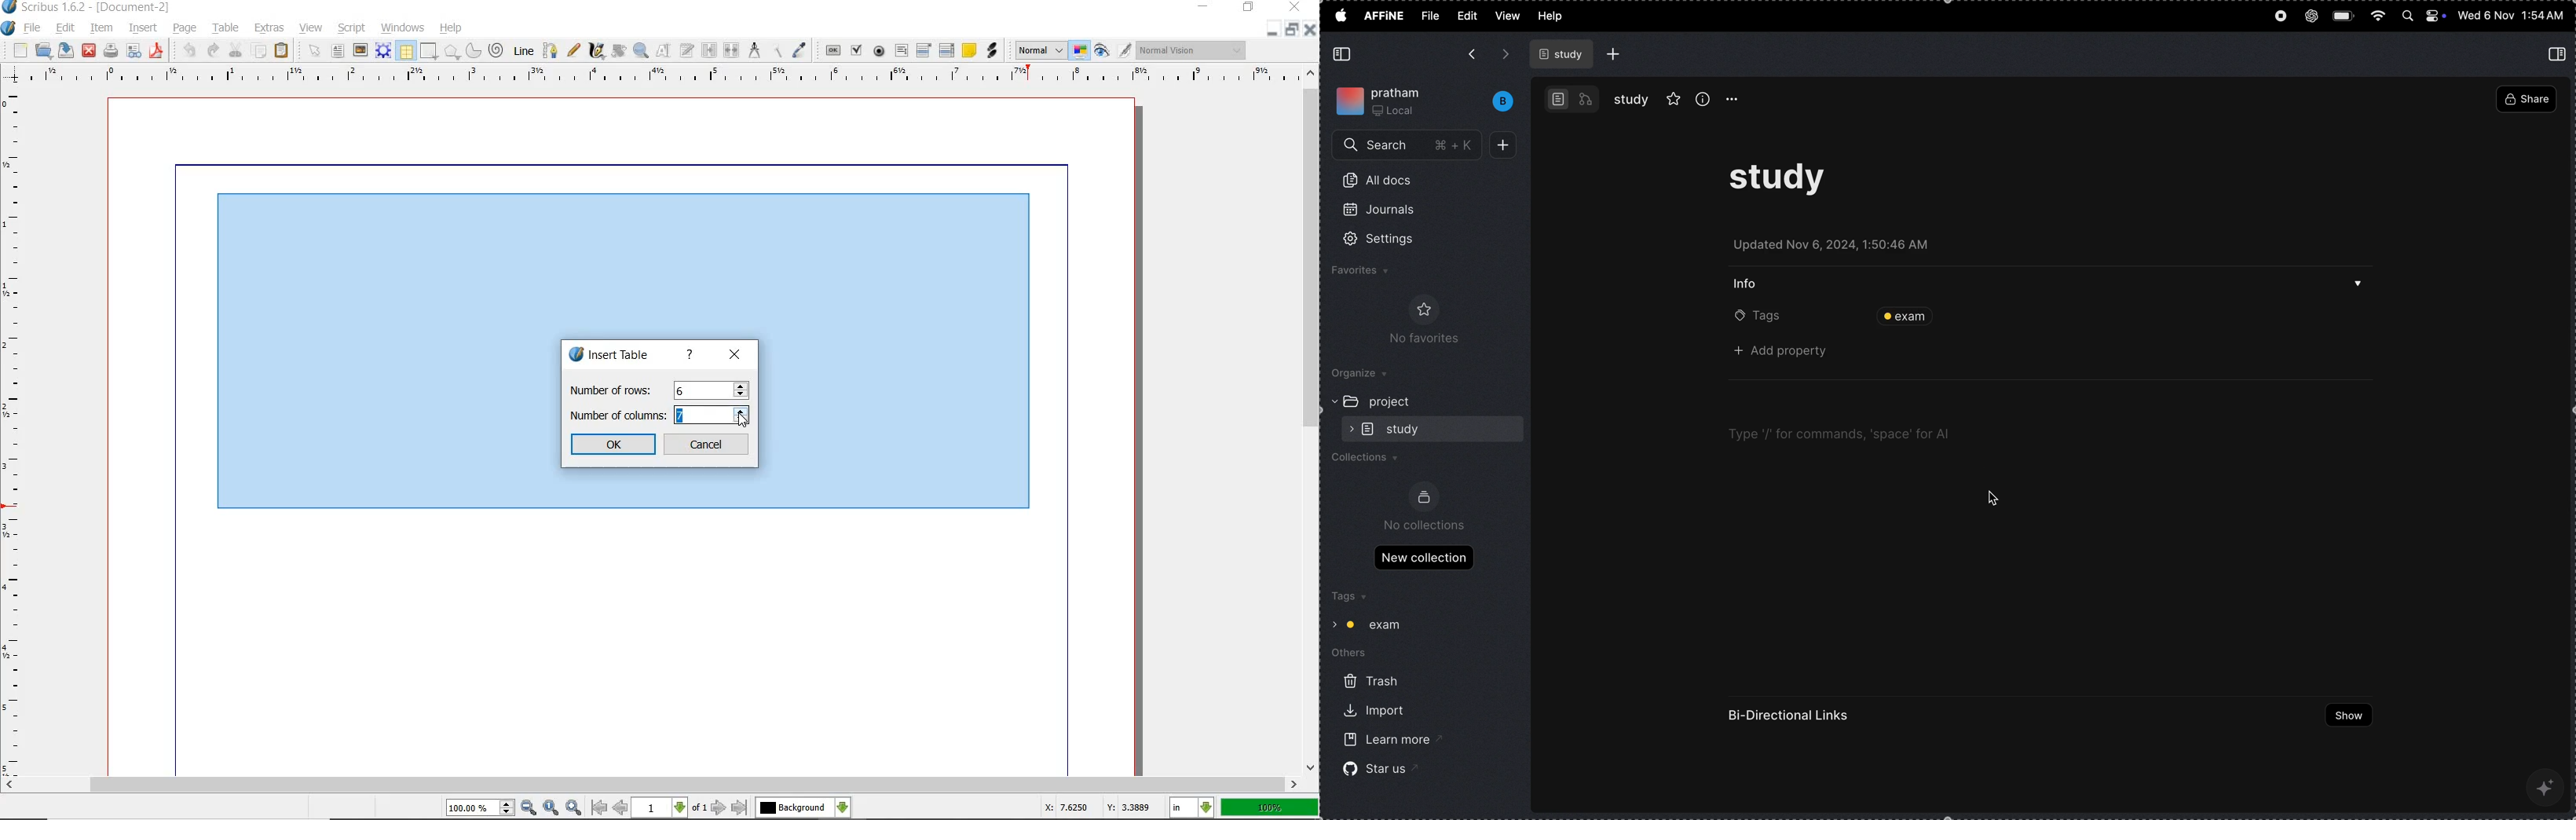  Describe the element at coordinates (187, 30) in the screenshot. I see `page` at that location.